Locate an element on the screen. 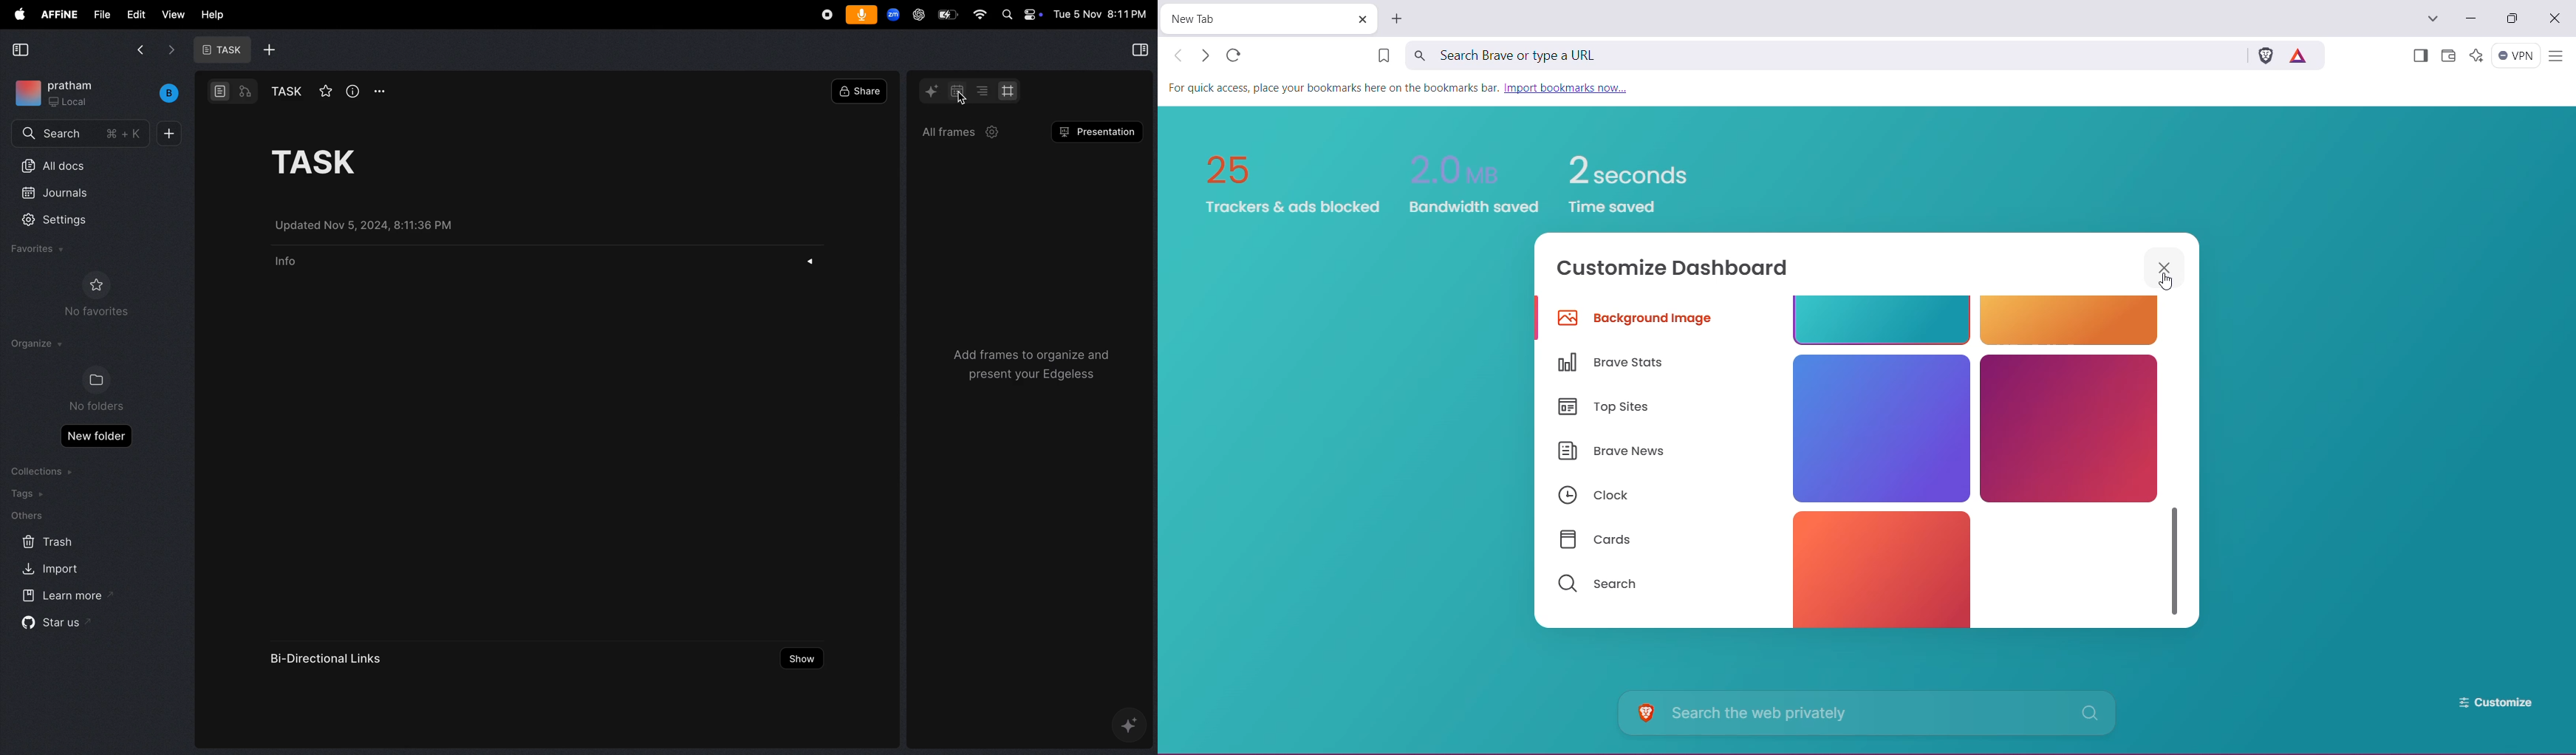 This screenshot has height=756, width=2576. Search Brave or Type a URL is located at coordinates (1823, 55).